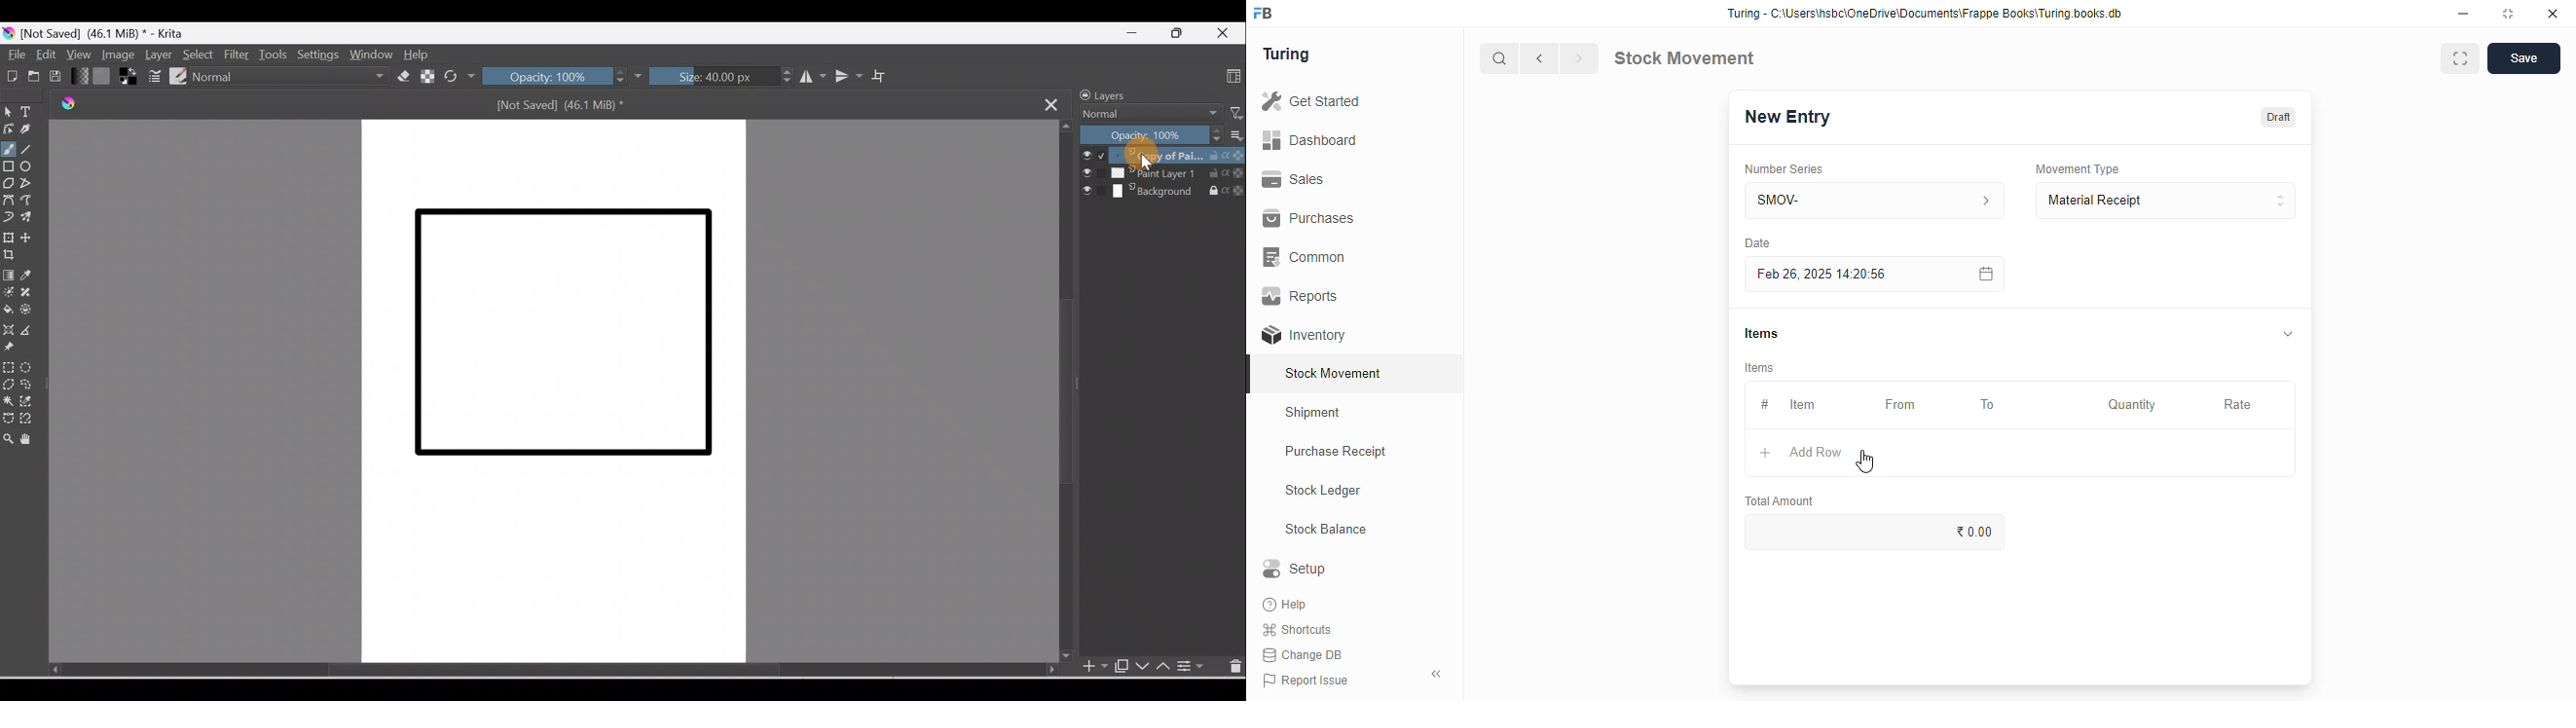 Image resolution: width=2576 pixels, height=728 pixels. I want to click on toggle expand/collapse, so click(2289, 333).